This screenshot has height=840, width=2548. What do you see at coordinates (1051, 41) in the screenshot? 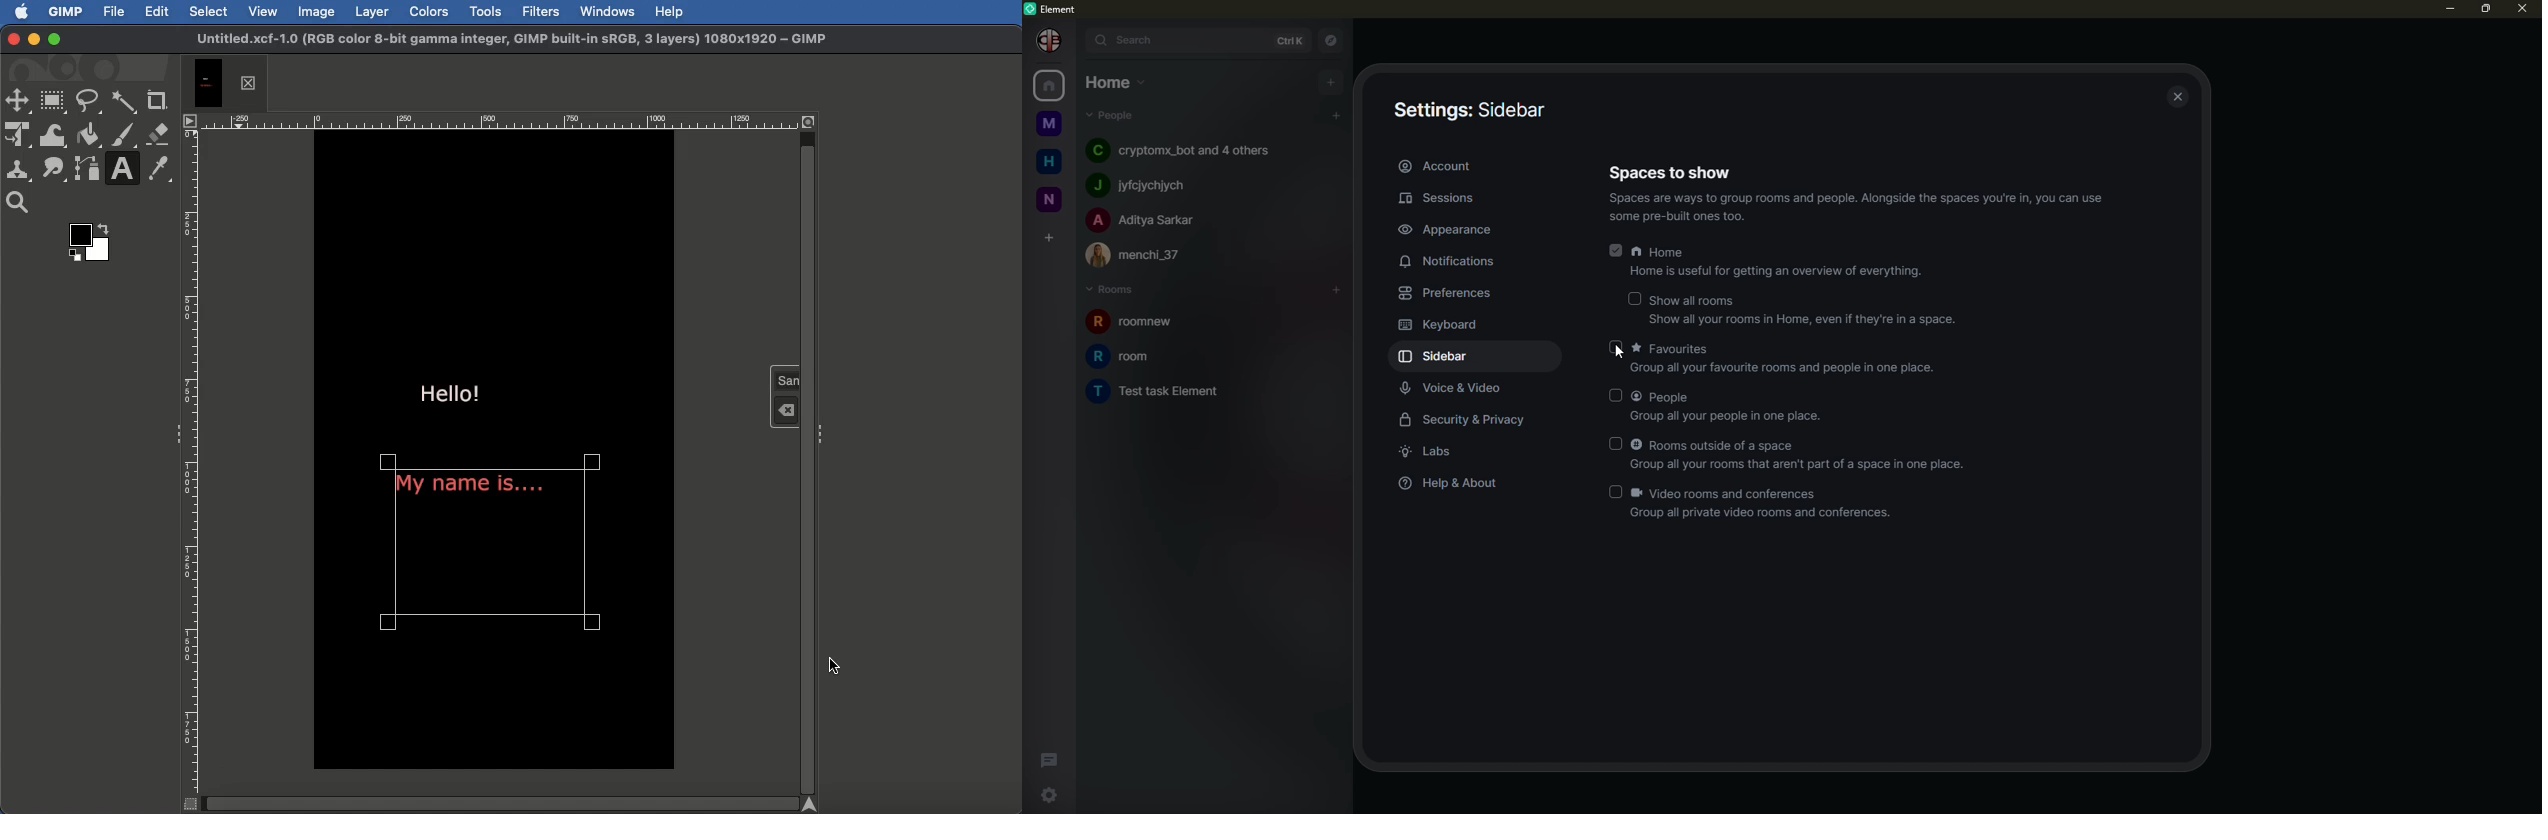
I see `` at bounding box center [1051, 41].